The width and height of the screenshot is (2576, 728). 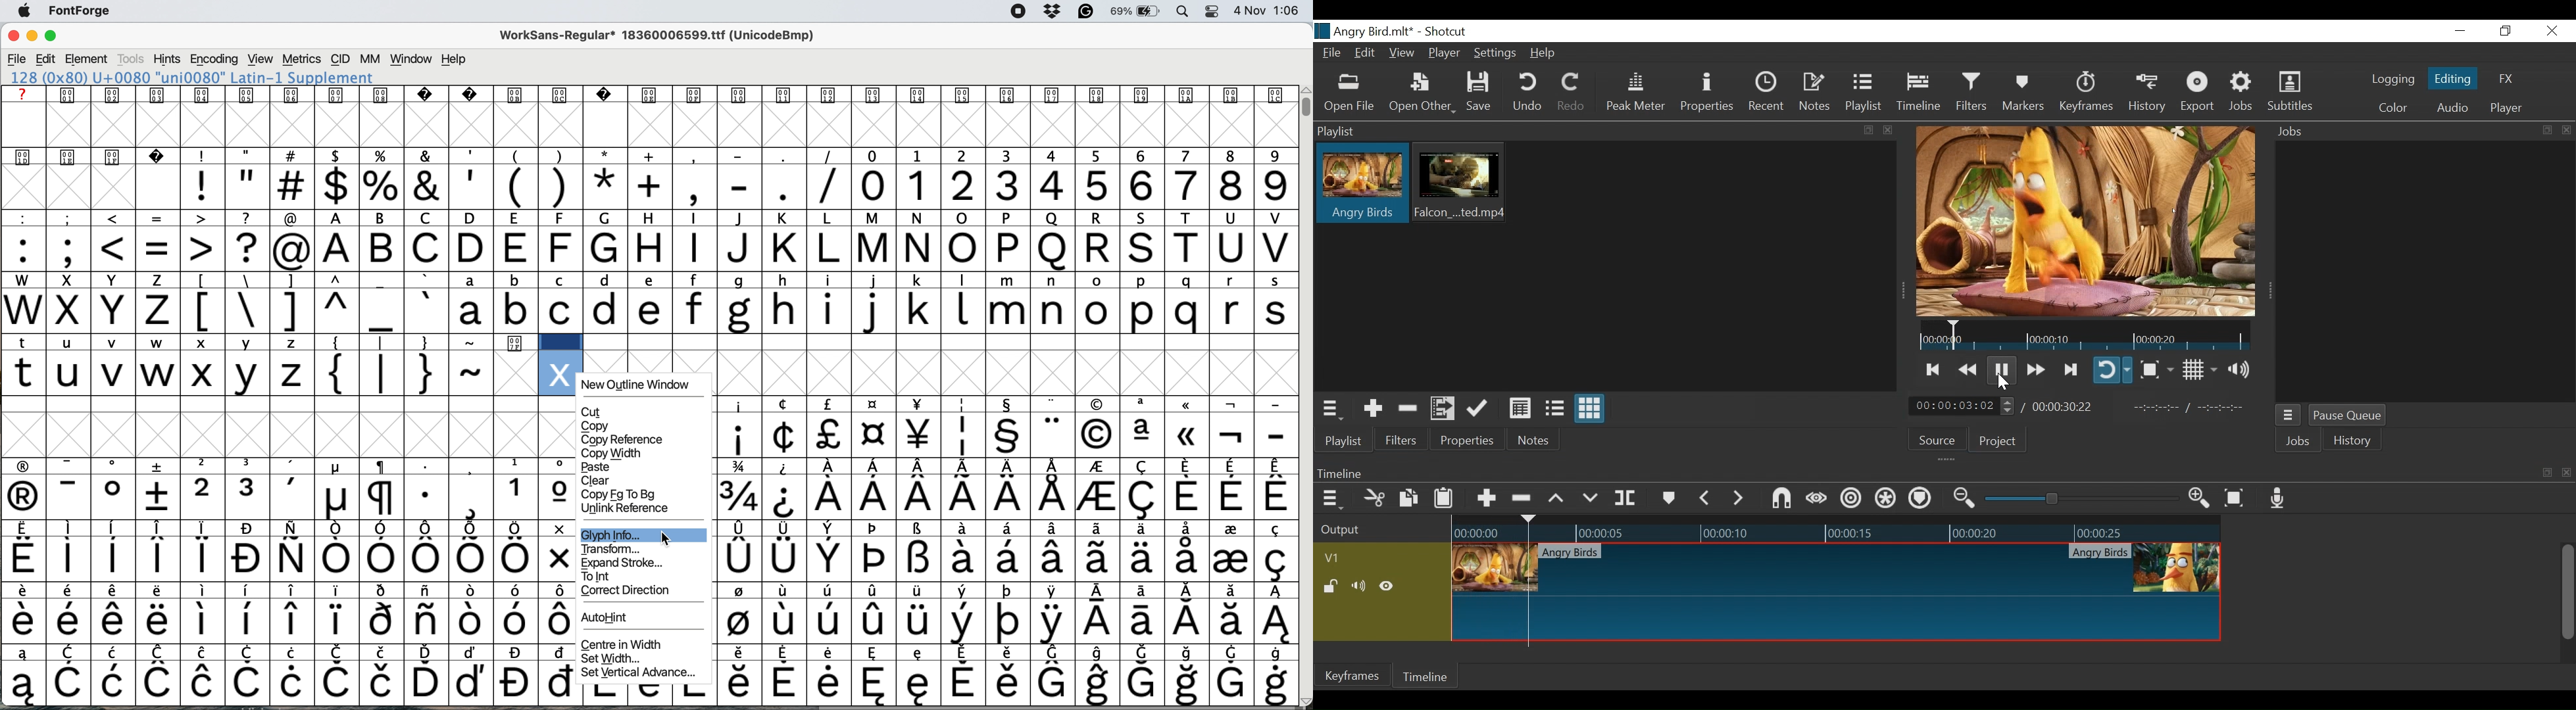 What do you see at coordinates (1371, 408) in the screenshot?
I see `Add the Source to the playlist` at bounding box center [1371, 408].